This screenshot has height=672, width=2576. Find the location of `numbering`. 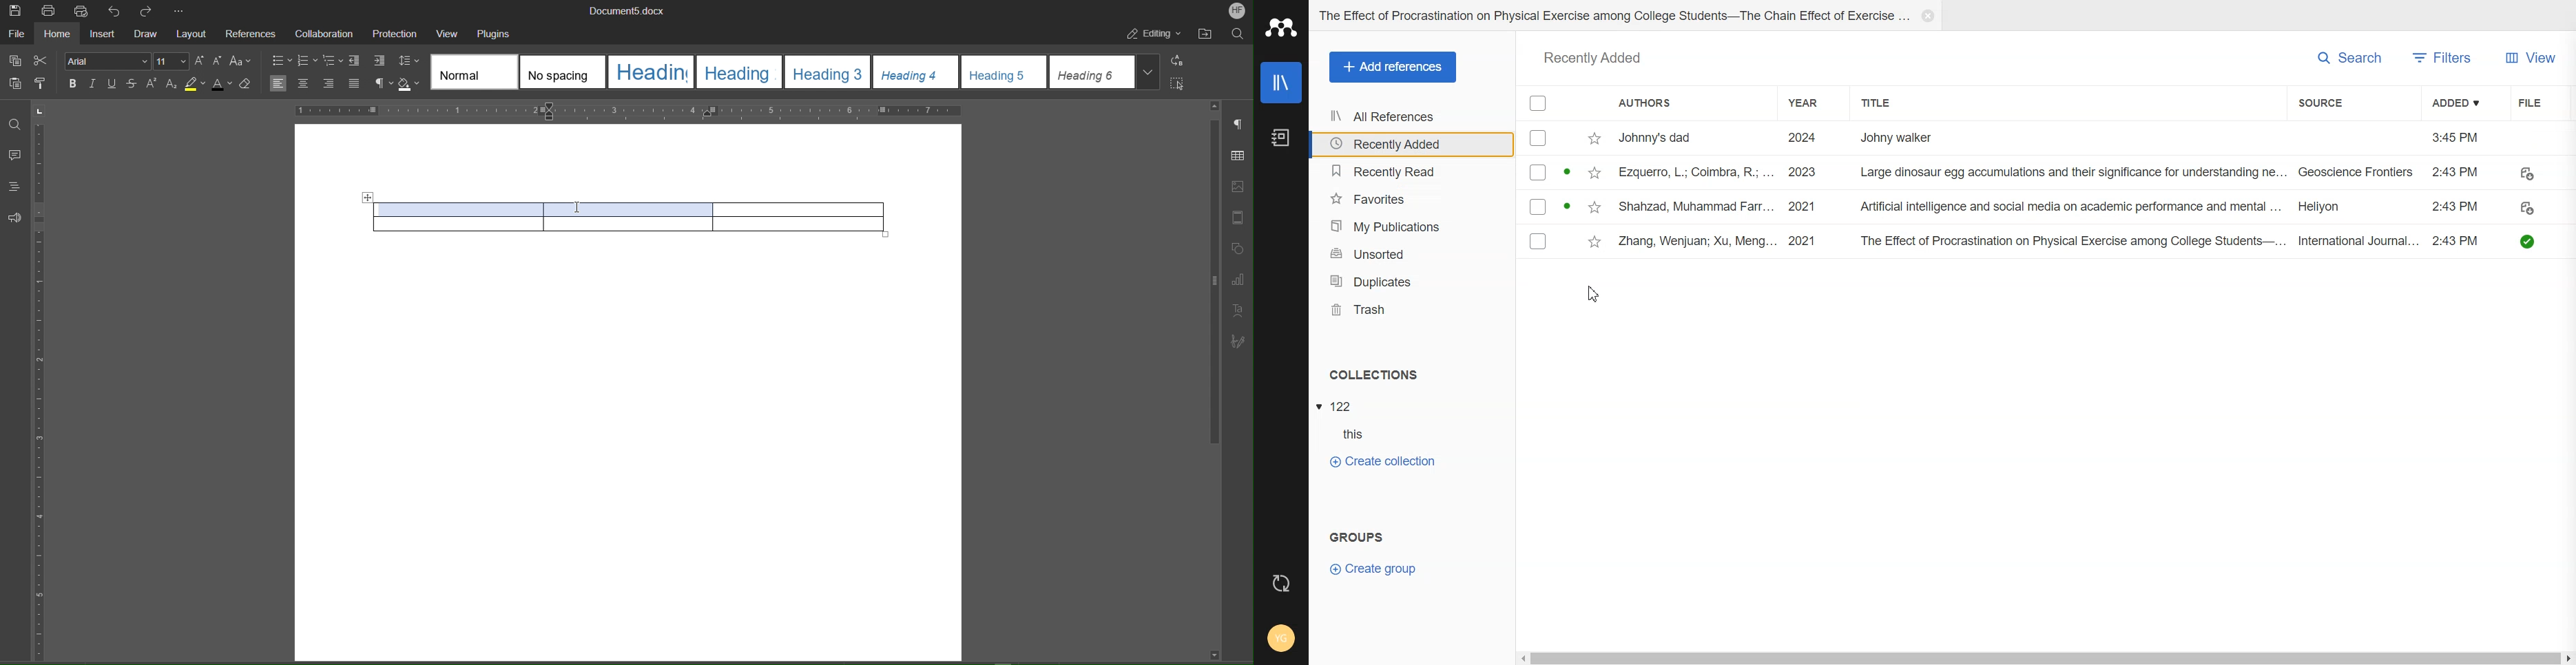

numbering is located at coordinates (307, 62).